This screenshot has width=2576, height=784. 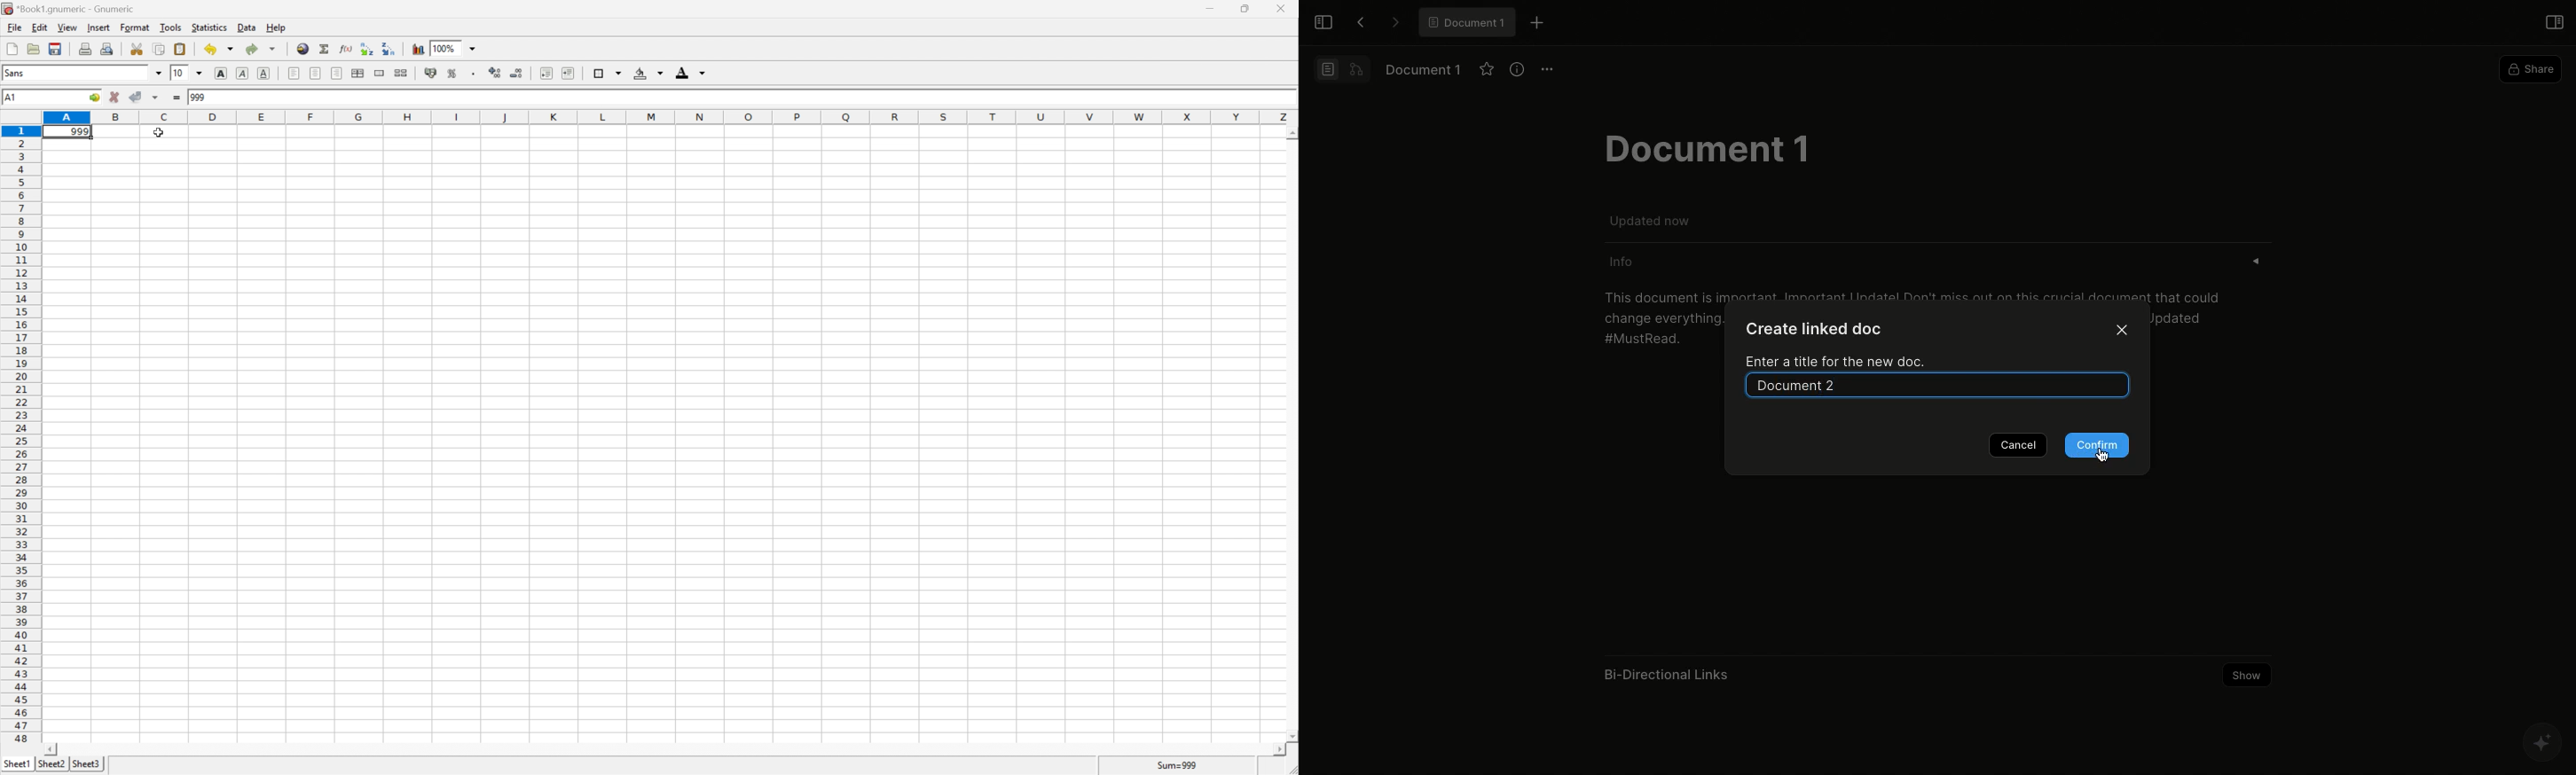 I want to click on increase number of decimals displayed, so click(x=495, y=72).